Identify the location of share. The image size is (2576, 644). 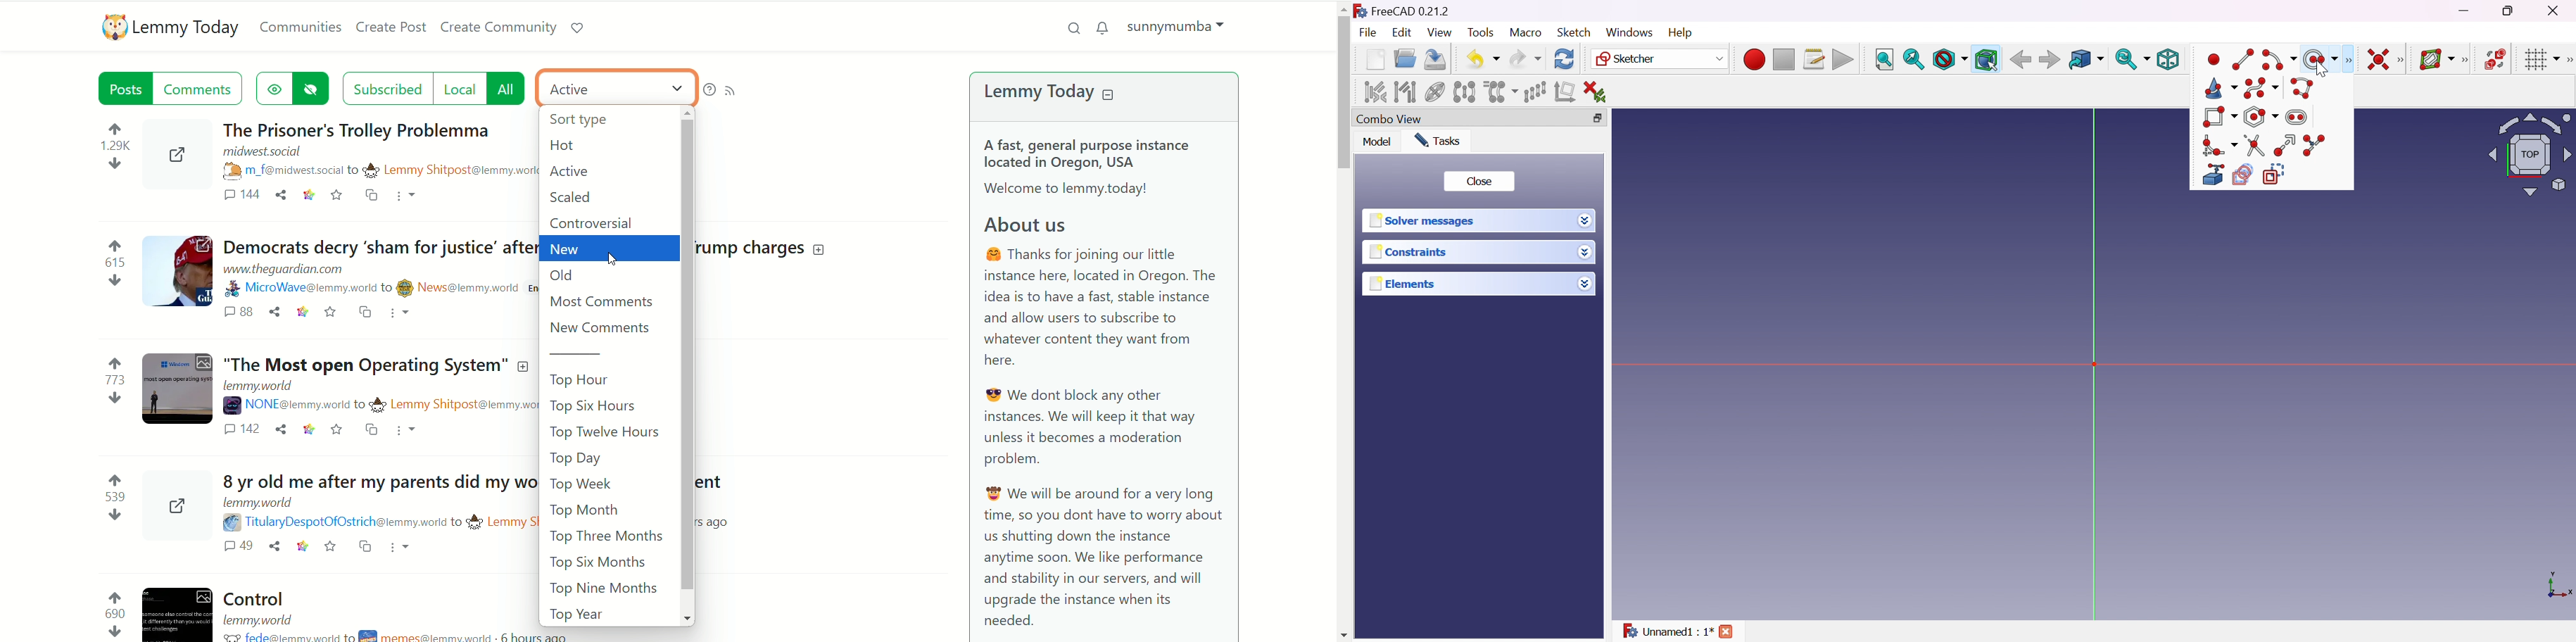
(272, 315).